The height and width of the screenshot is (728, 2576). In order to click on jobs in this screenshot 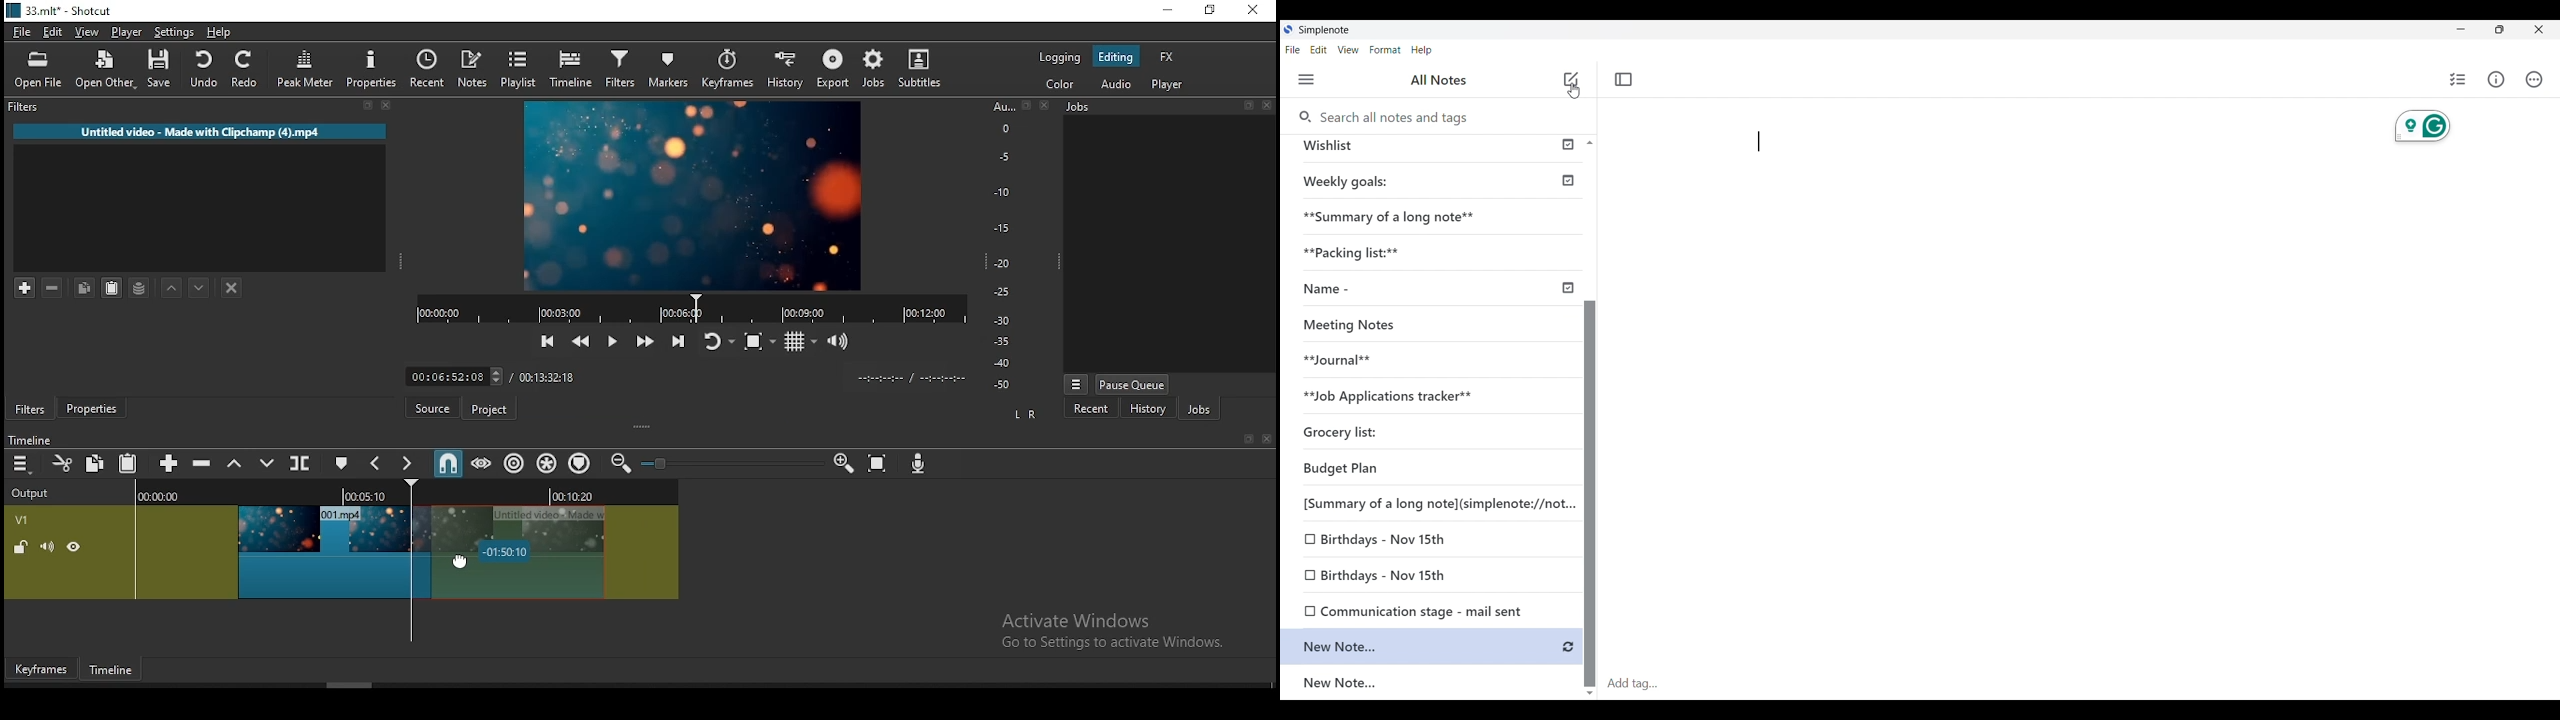, I will do `click(872, 70)`.